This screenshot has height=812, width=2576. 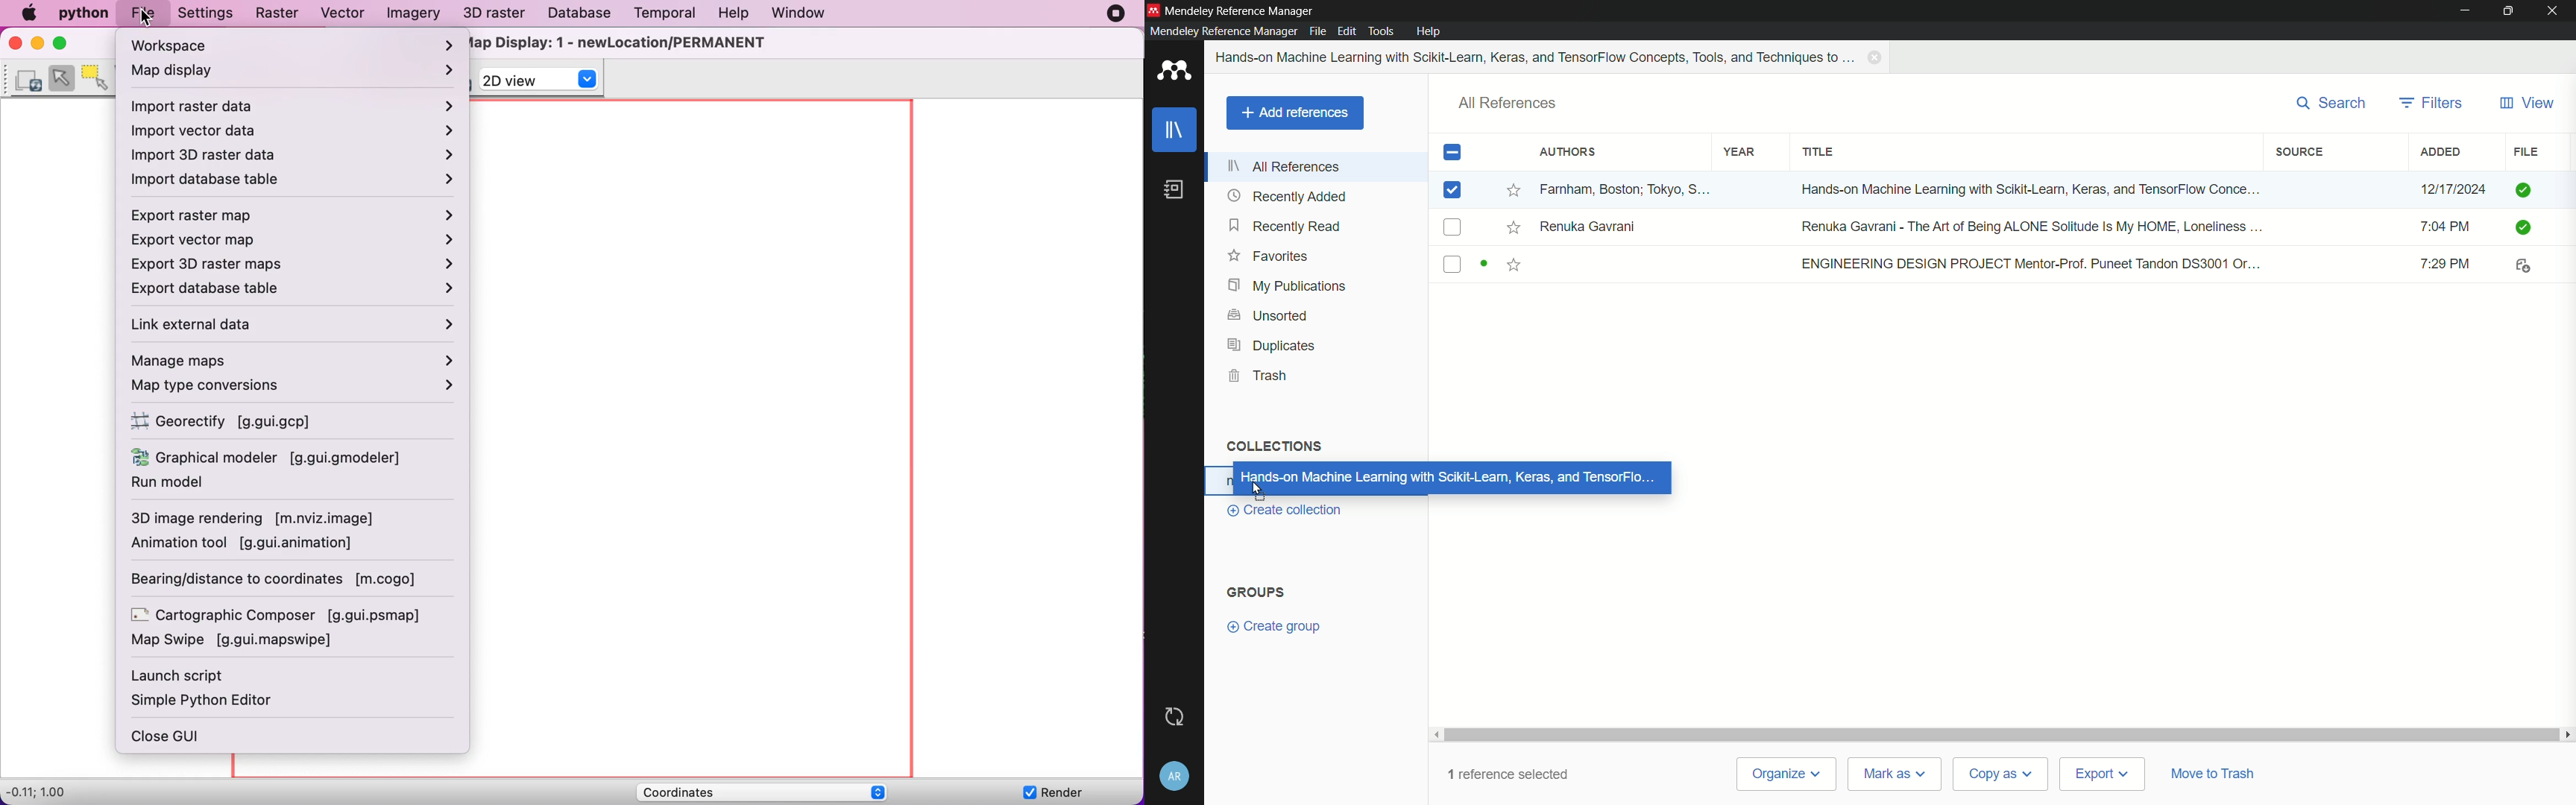 What do you see at coordinates (1257, 489) in the screenshot?
I see `cursor` at bounding box center [1257, 489].